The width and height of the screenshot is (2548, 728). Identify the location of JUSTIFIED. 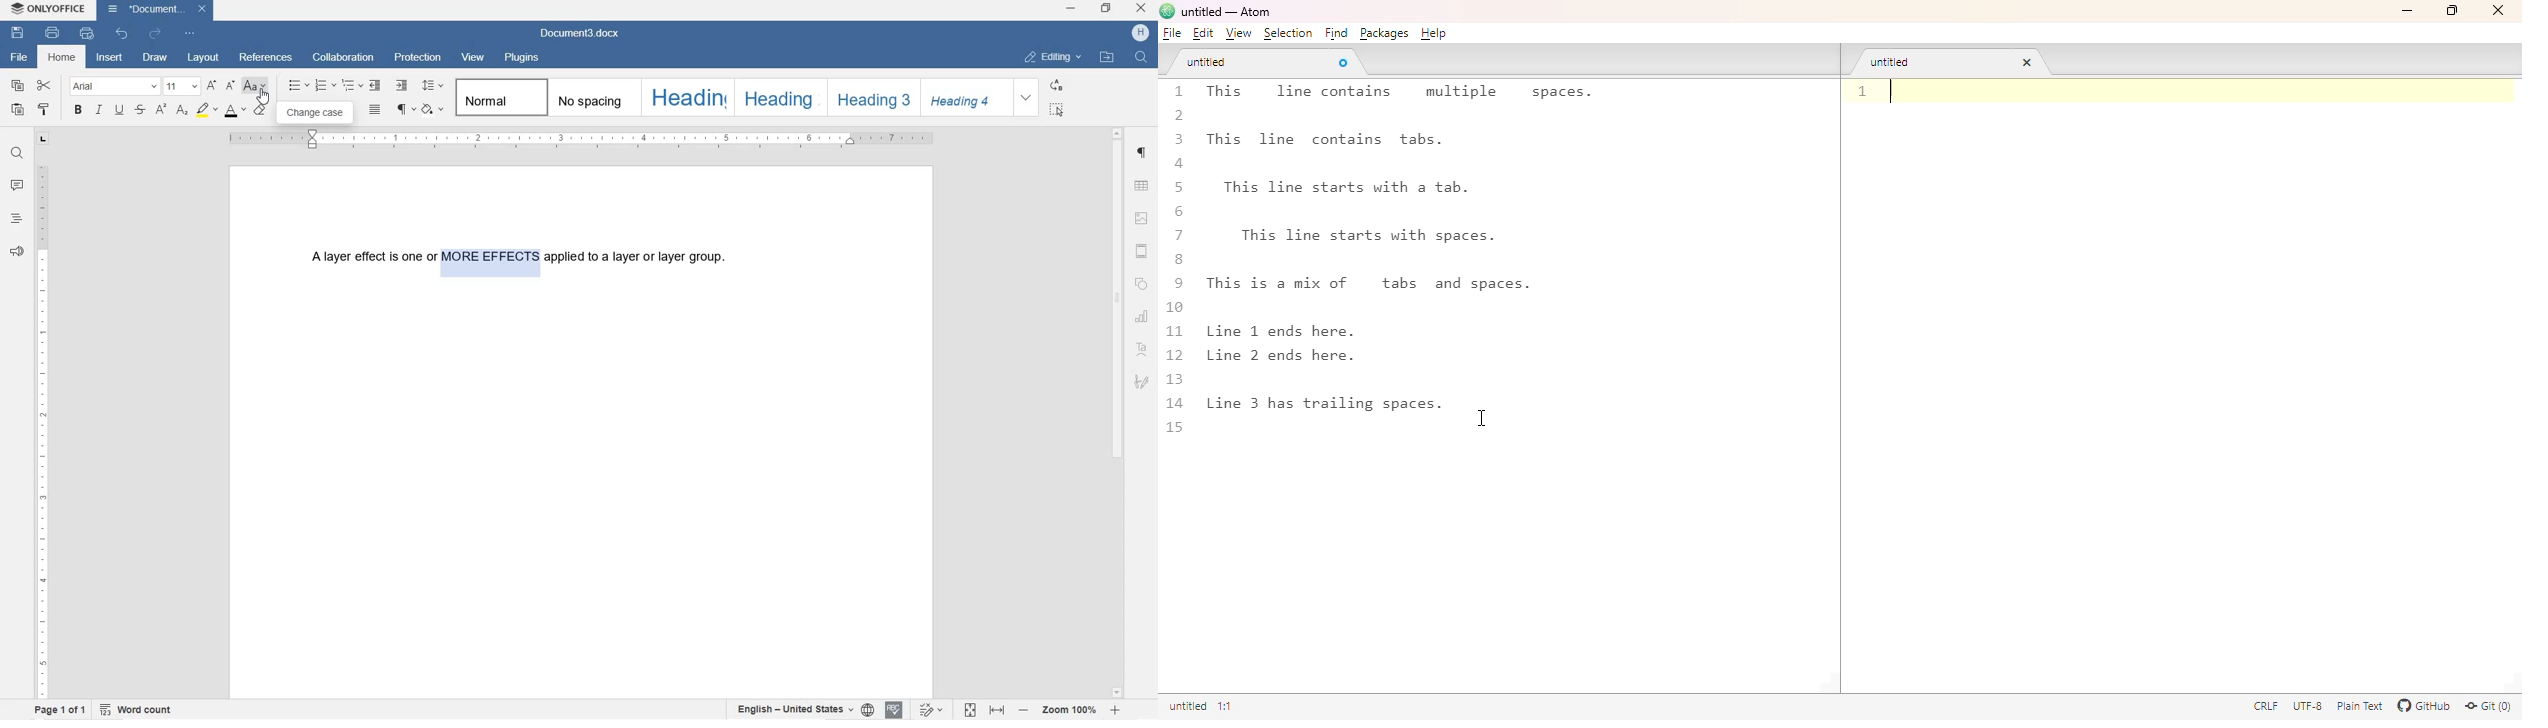
(374, 110).